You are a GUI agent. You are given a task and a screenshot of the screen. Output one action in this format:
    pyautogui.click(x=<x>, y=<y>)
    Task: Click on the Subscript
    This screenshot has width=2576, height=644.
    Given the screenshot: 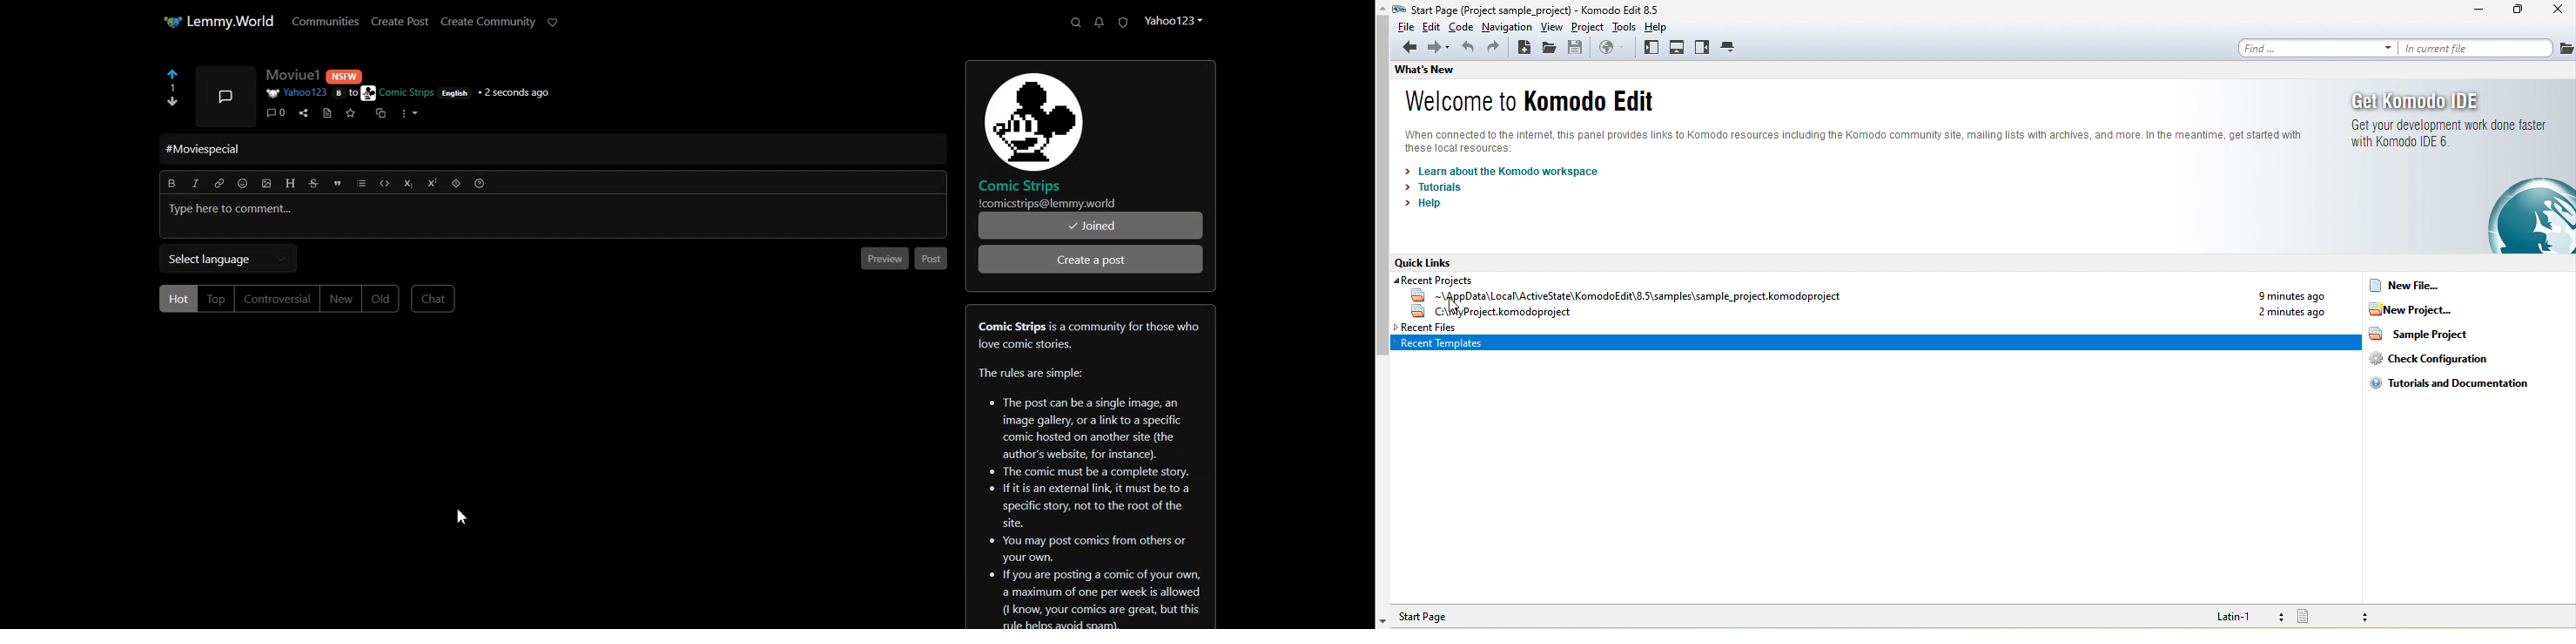 What is the action you would take?
    pyautogui.click(x=408, y=185)
    